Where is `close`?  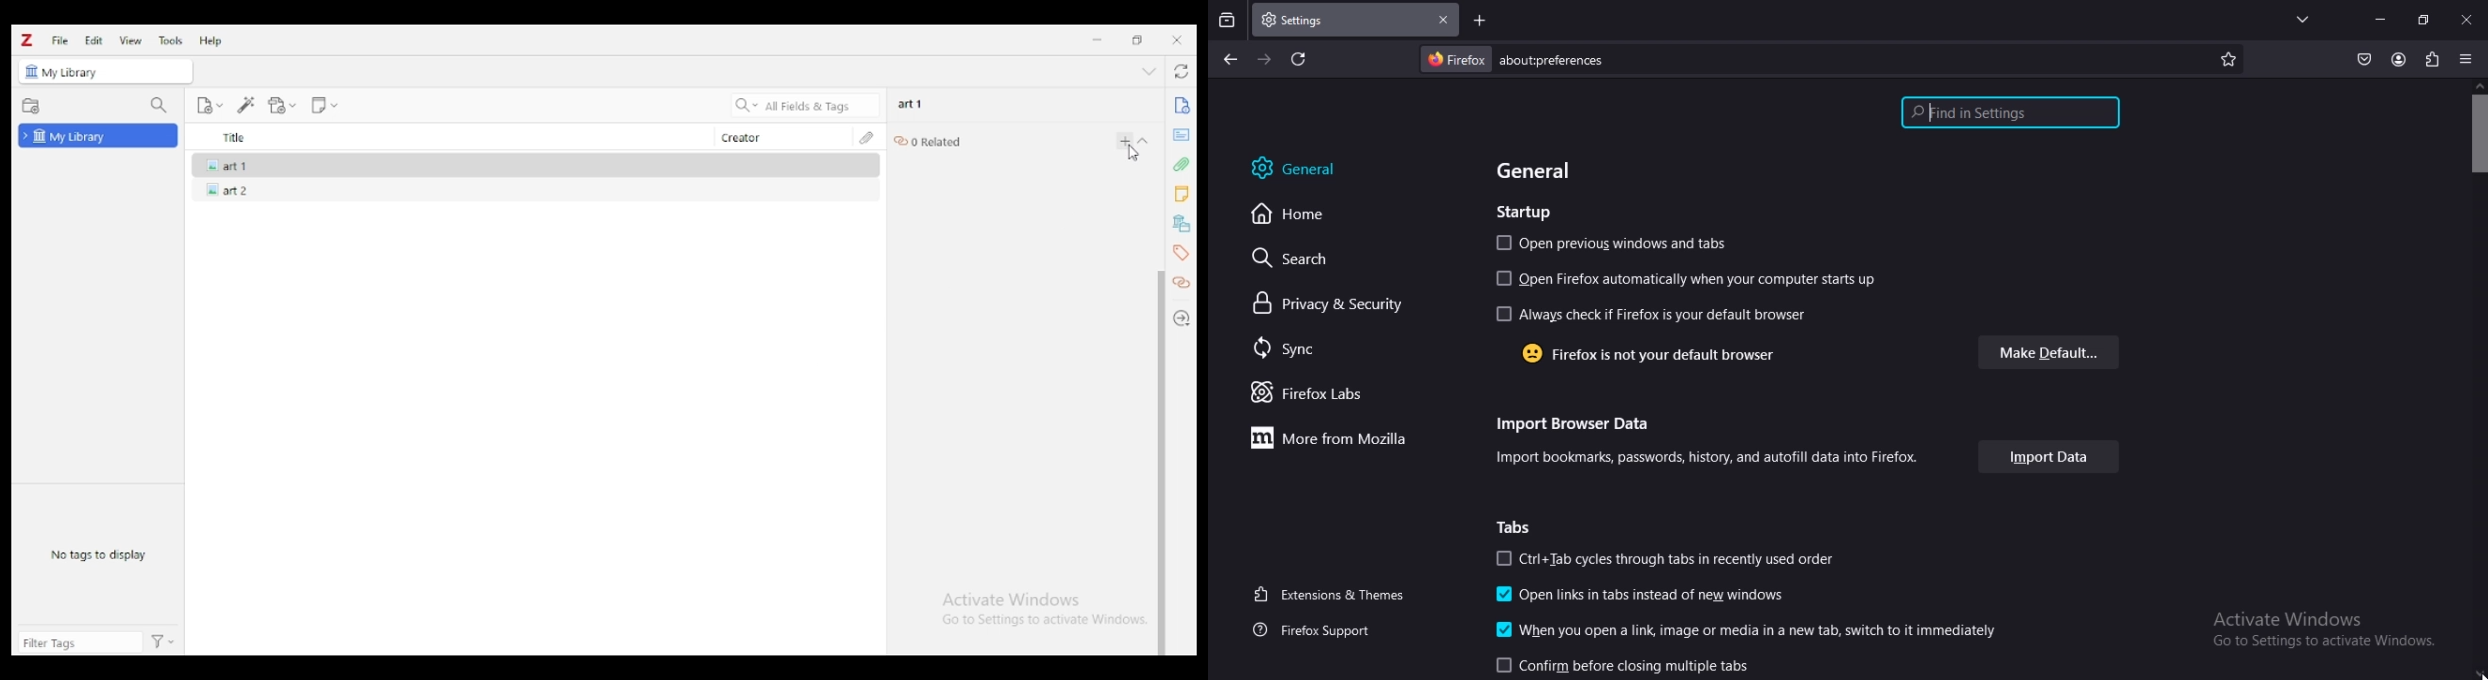
close is located at coordinates (2466, 22).